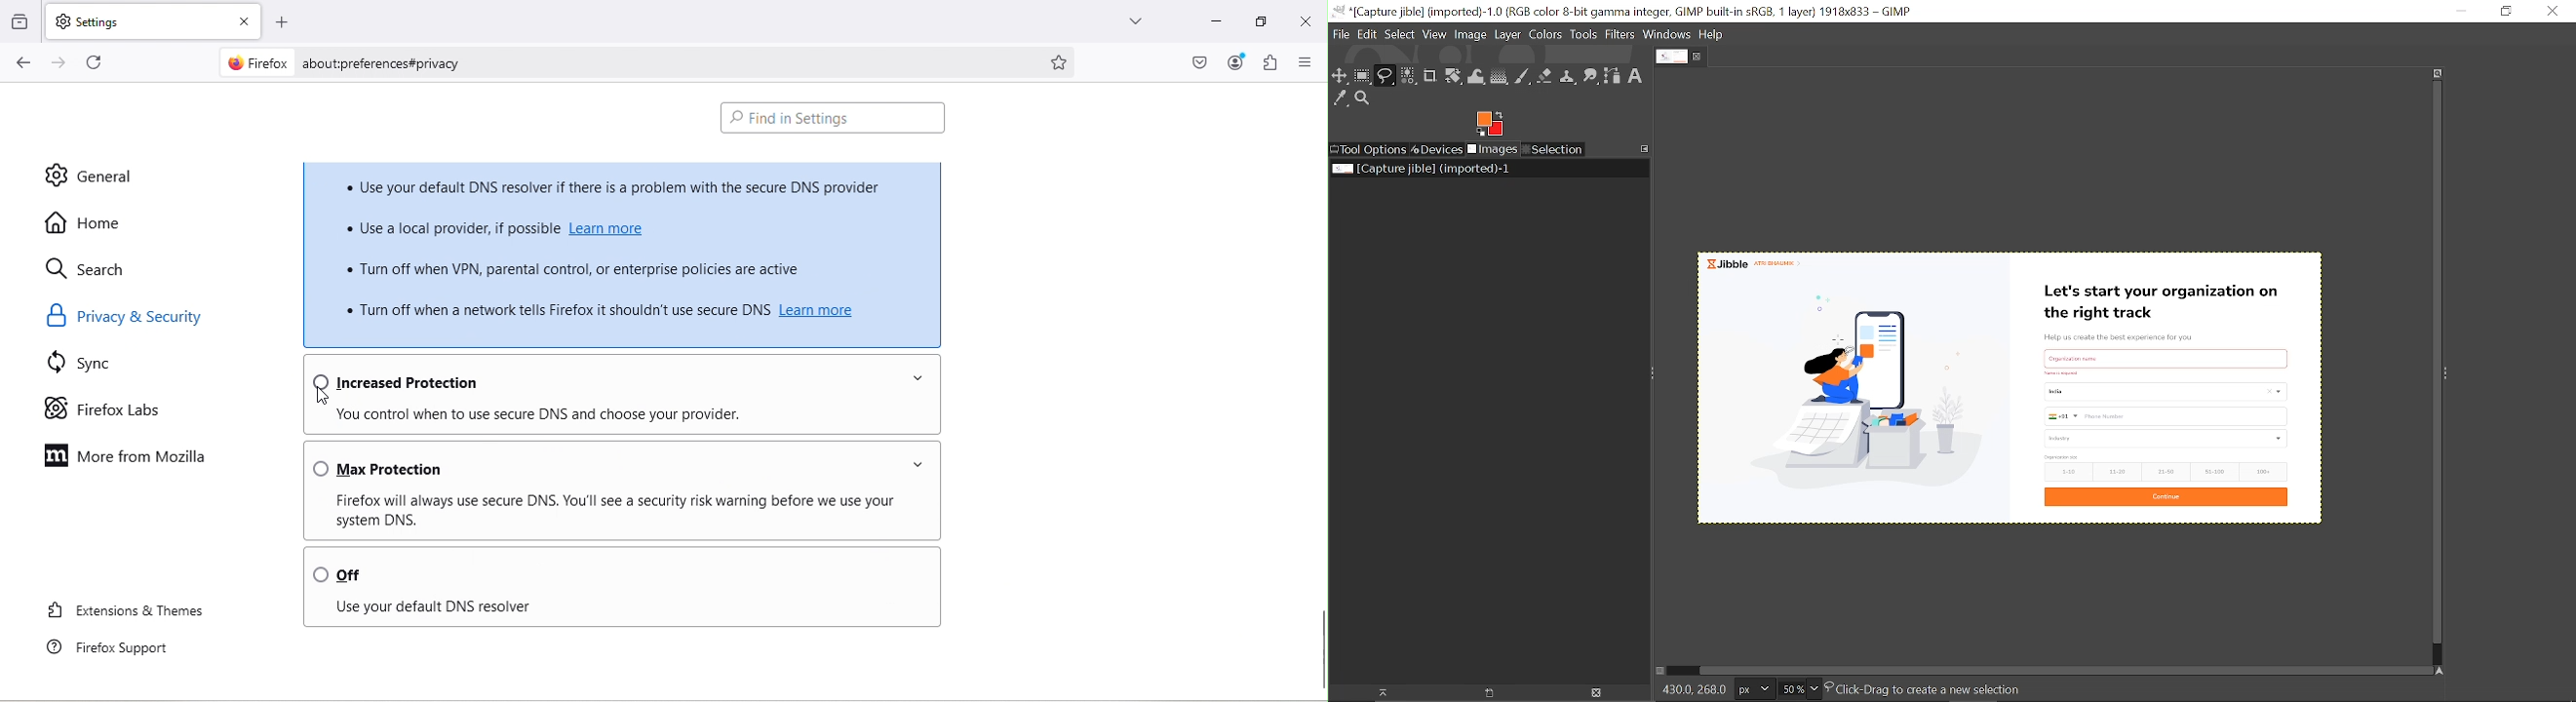 Image resolution: width=2576 pixels, height=728 pixels. Describe the element at coordinates (1552, 150) in the screenshot. I see `Selection` at that location.